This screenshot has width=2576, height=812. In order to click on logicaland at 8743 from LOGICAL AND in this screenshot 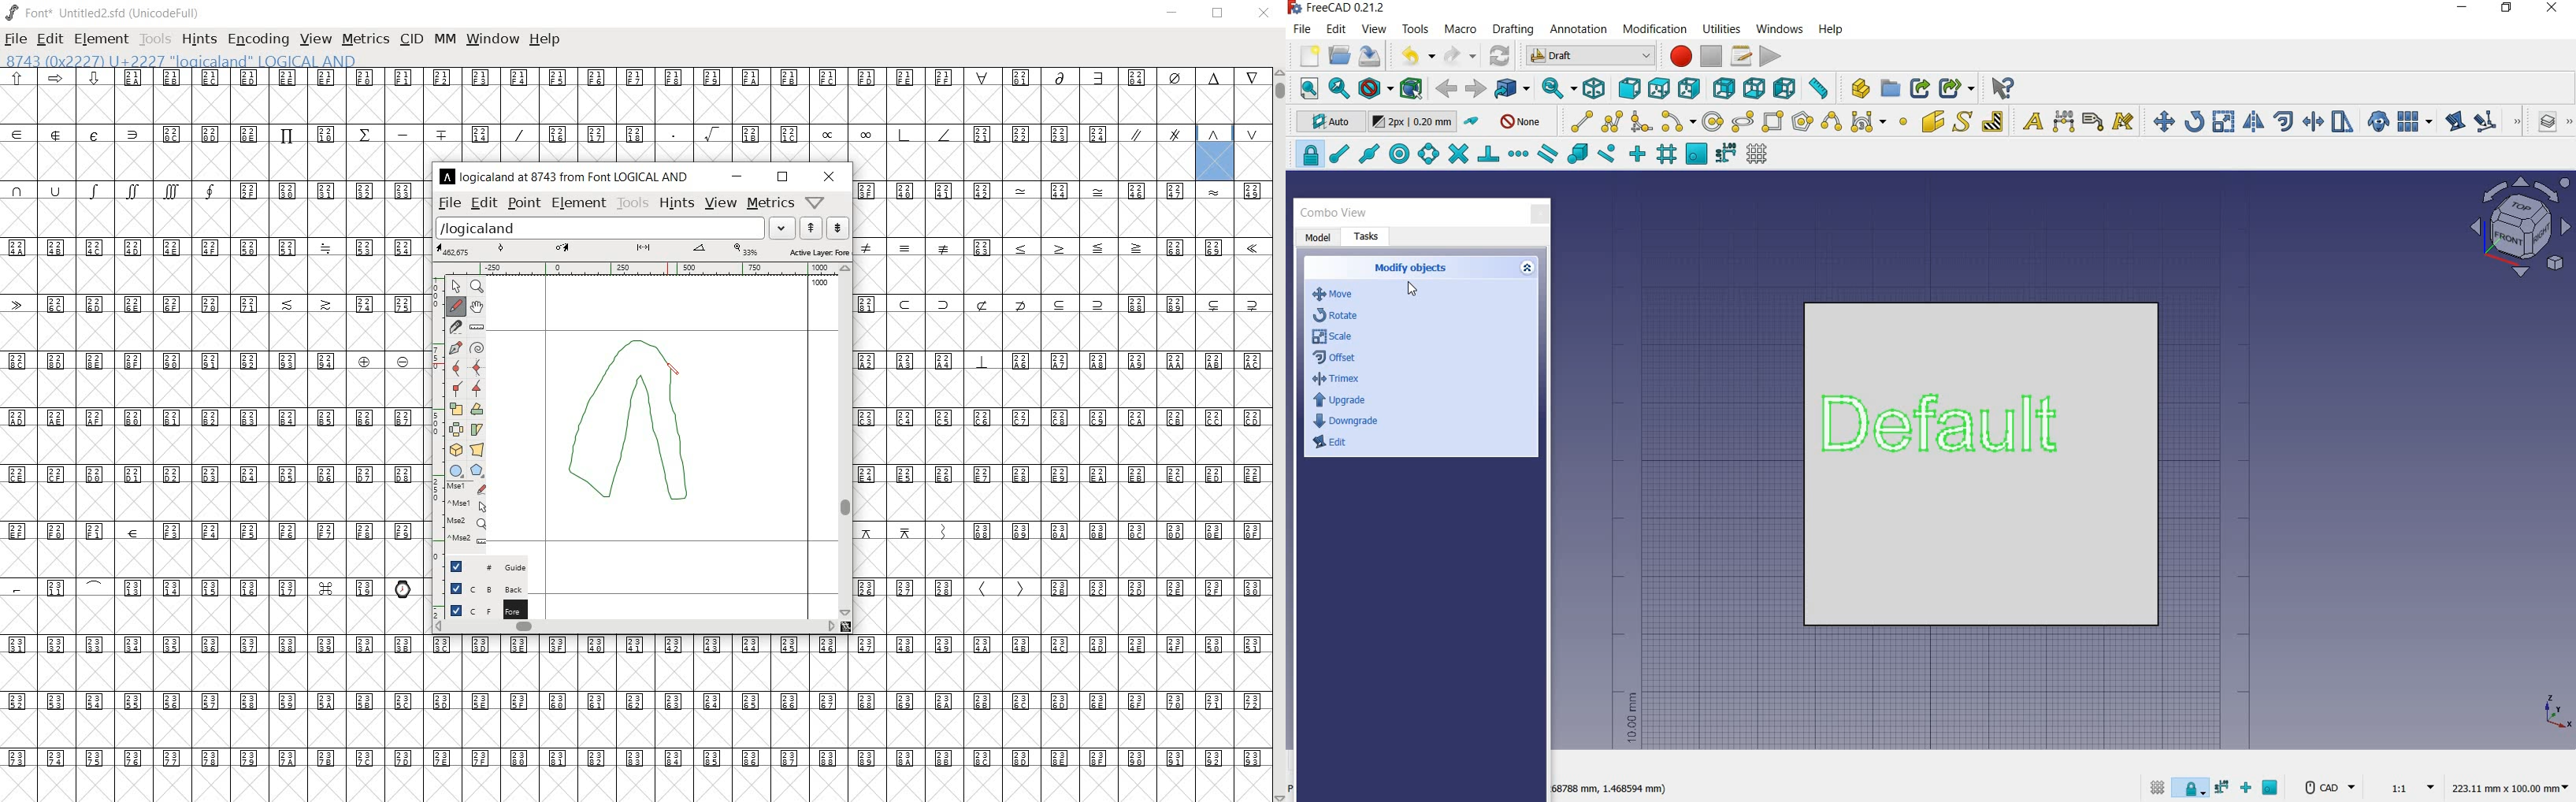, I will do `click(568, 176)`.